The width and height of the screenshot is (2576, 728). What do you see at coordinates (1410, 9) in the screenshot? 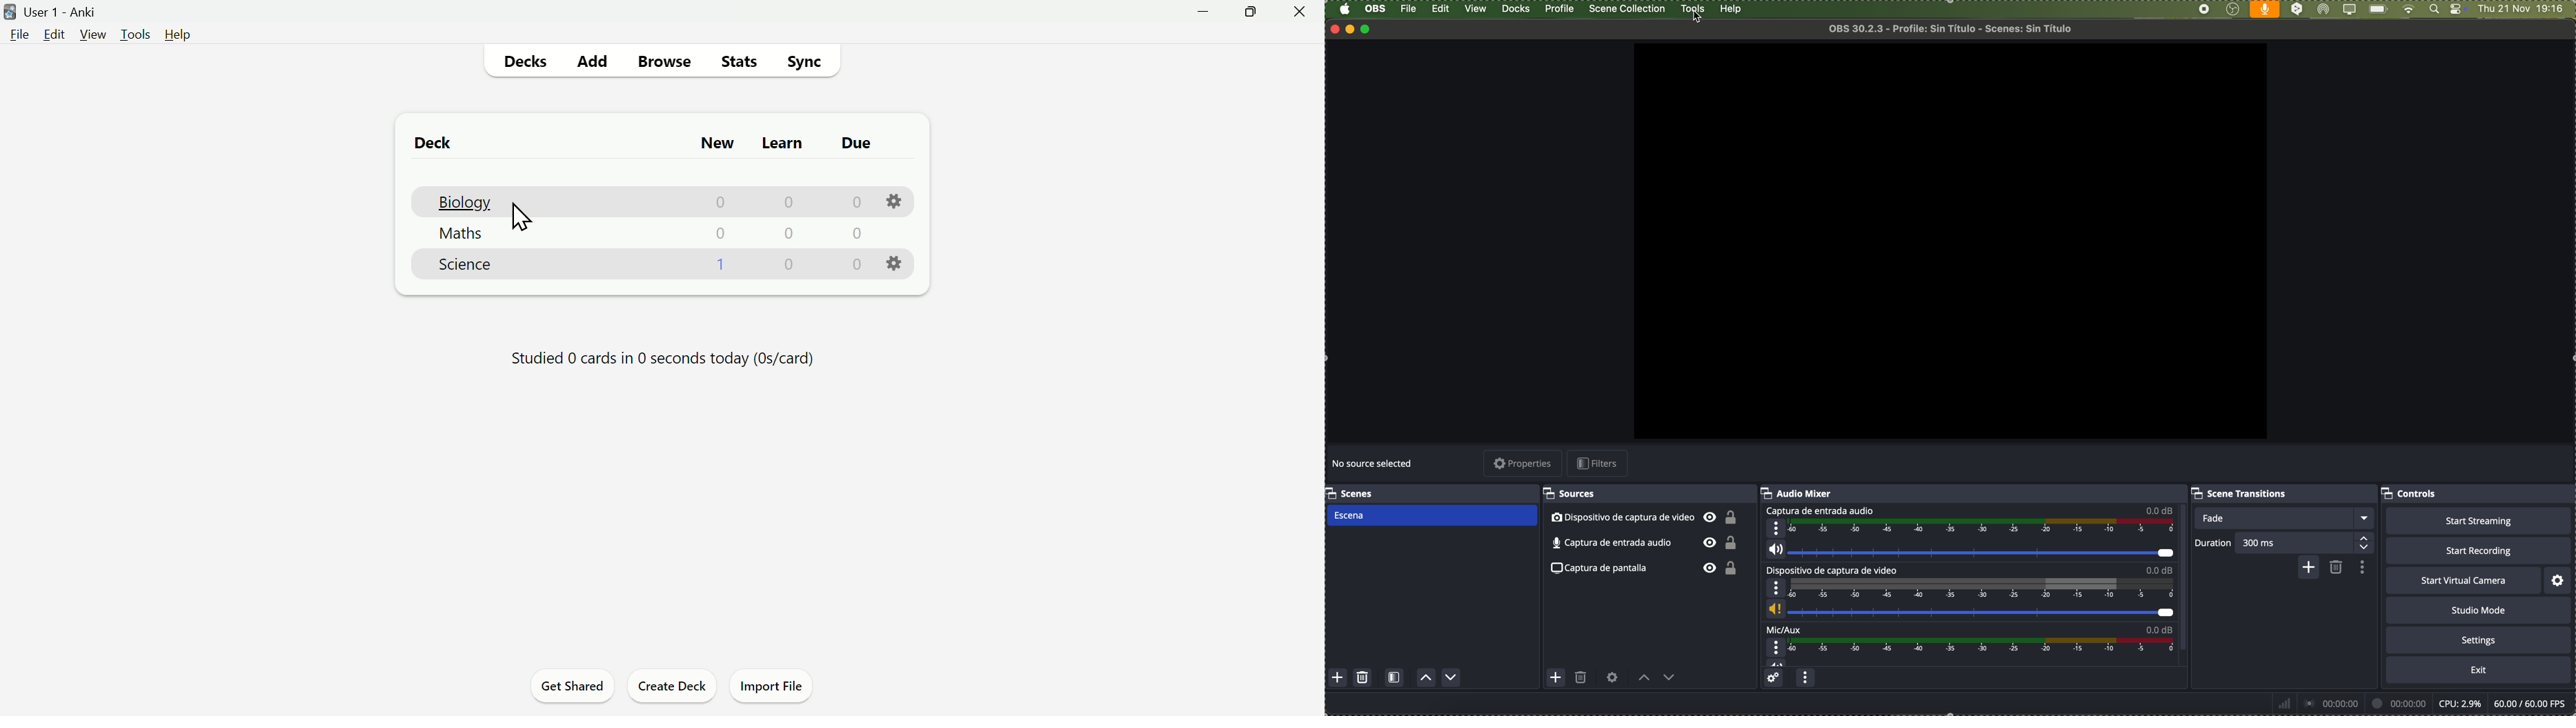
I see `file` at bounding box center [1410, 9].